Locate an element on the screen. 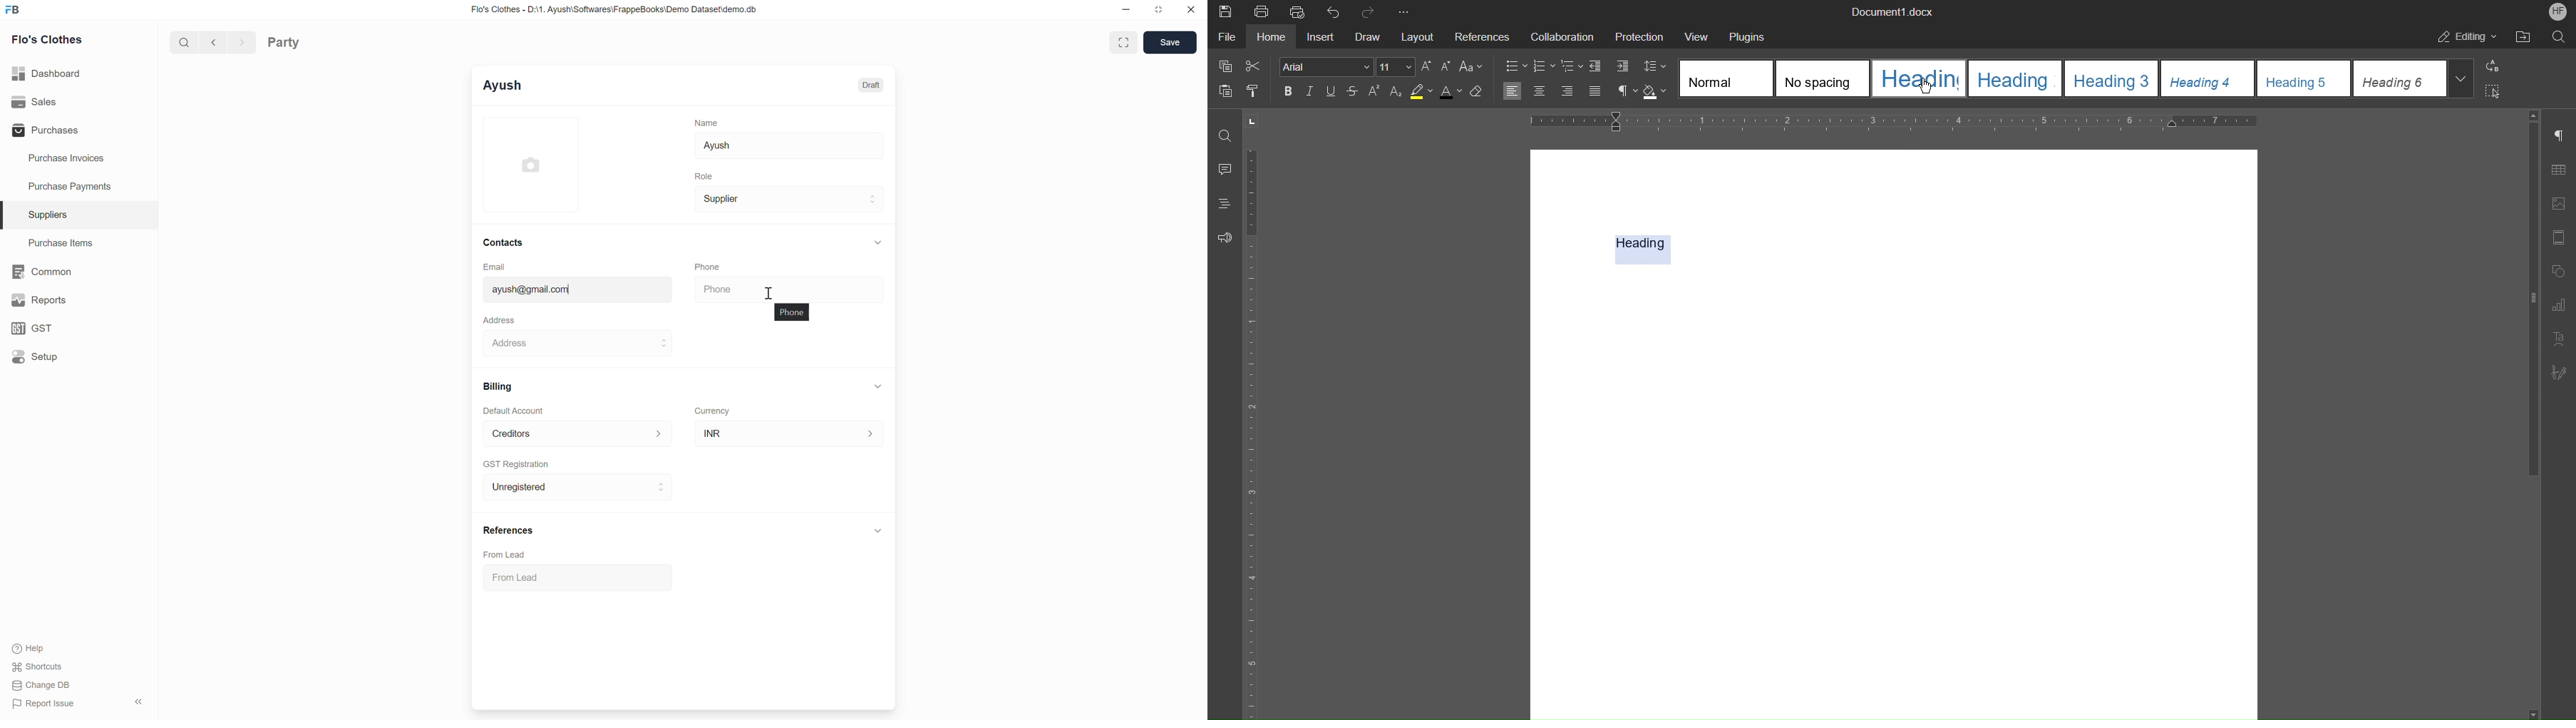  Default Account is located at coordinates (578, 434).